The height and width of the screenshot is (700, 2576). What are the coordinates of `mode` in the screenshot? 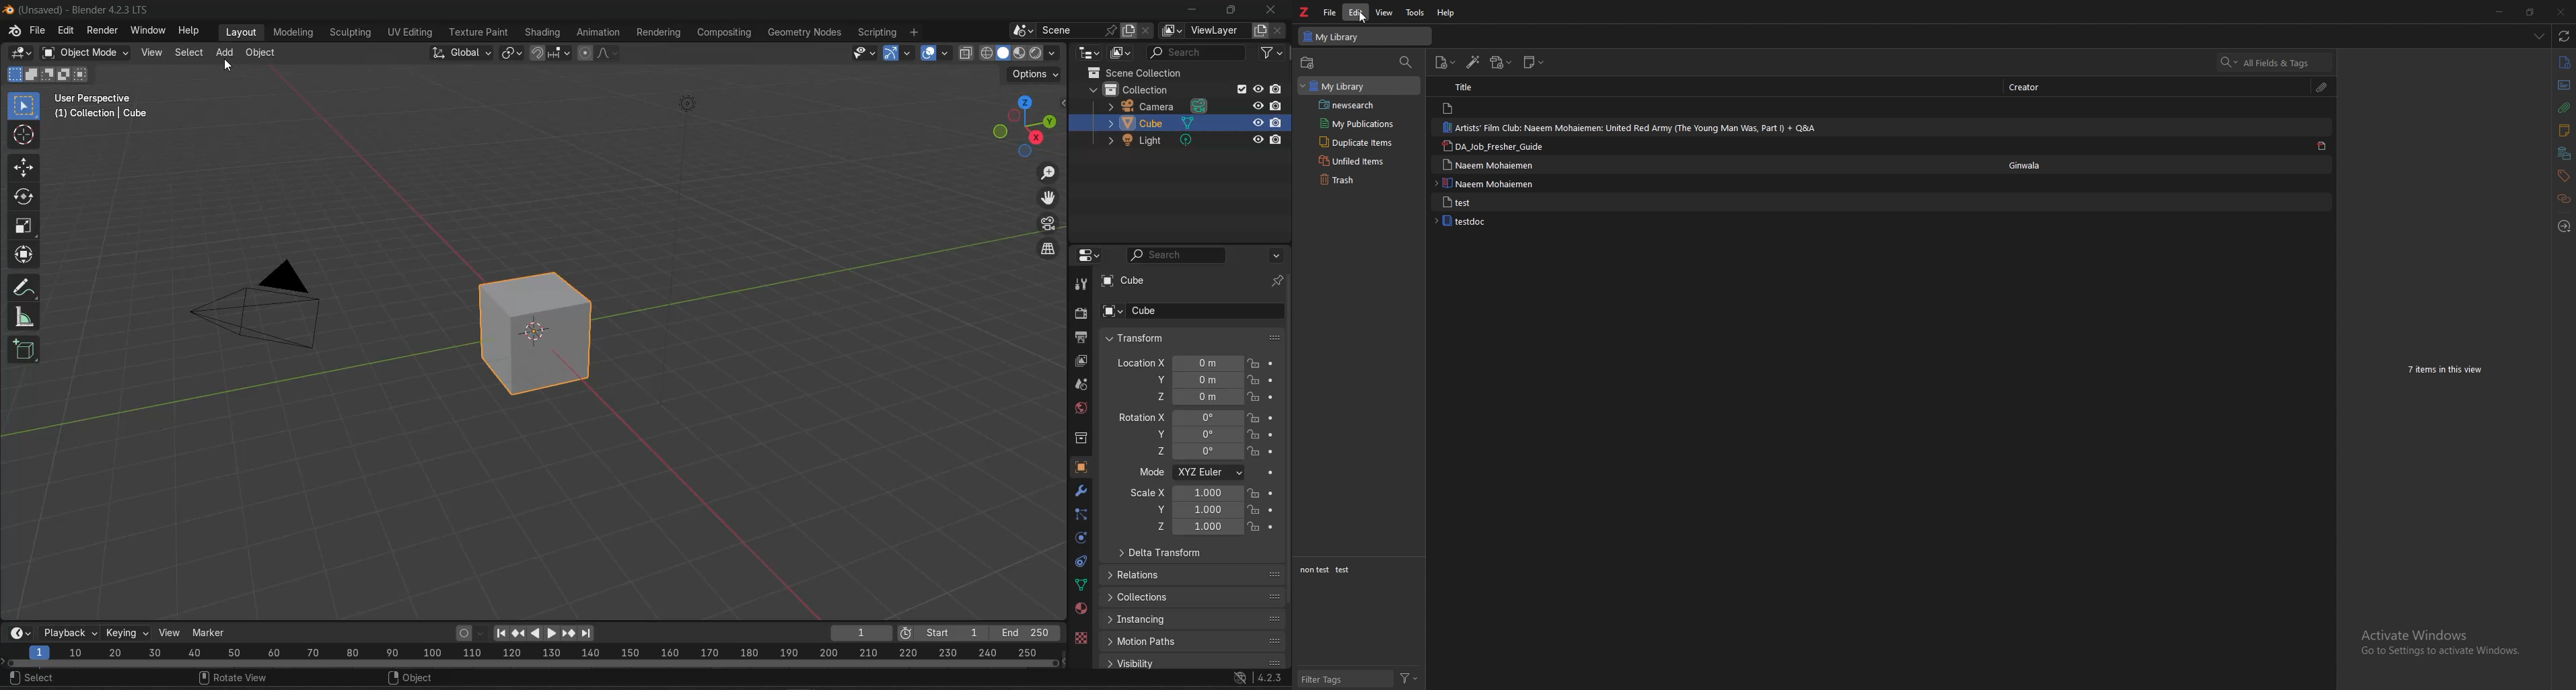 It's located at (1151, 473).